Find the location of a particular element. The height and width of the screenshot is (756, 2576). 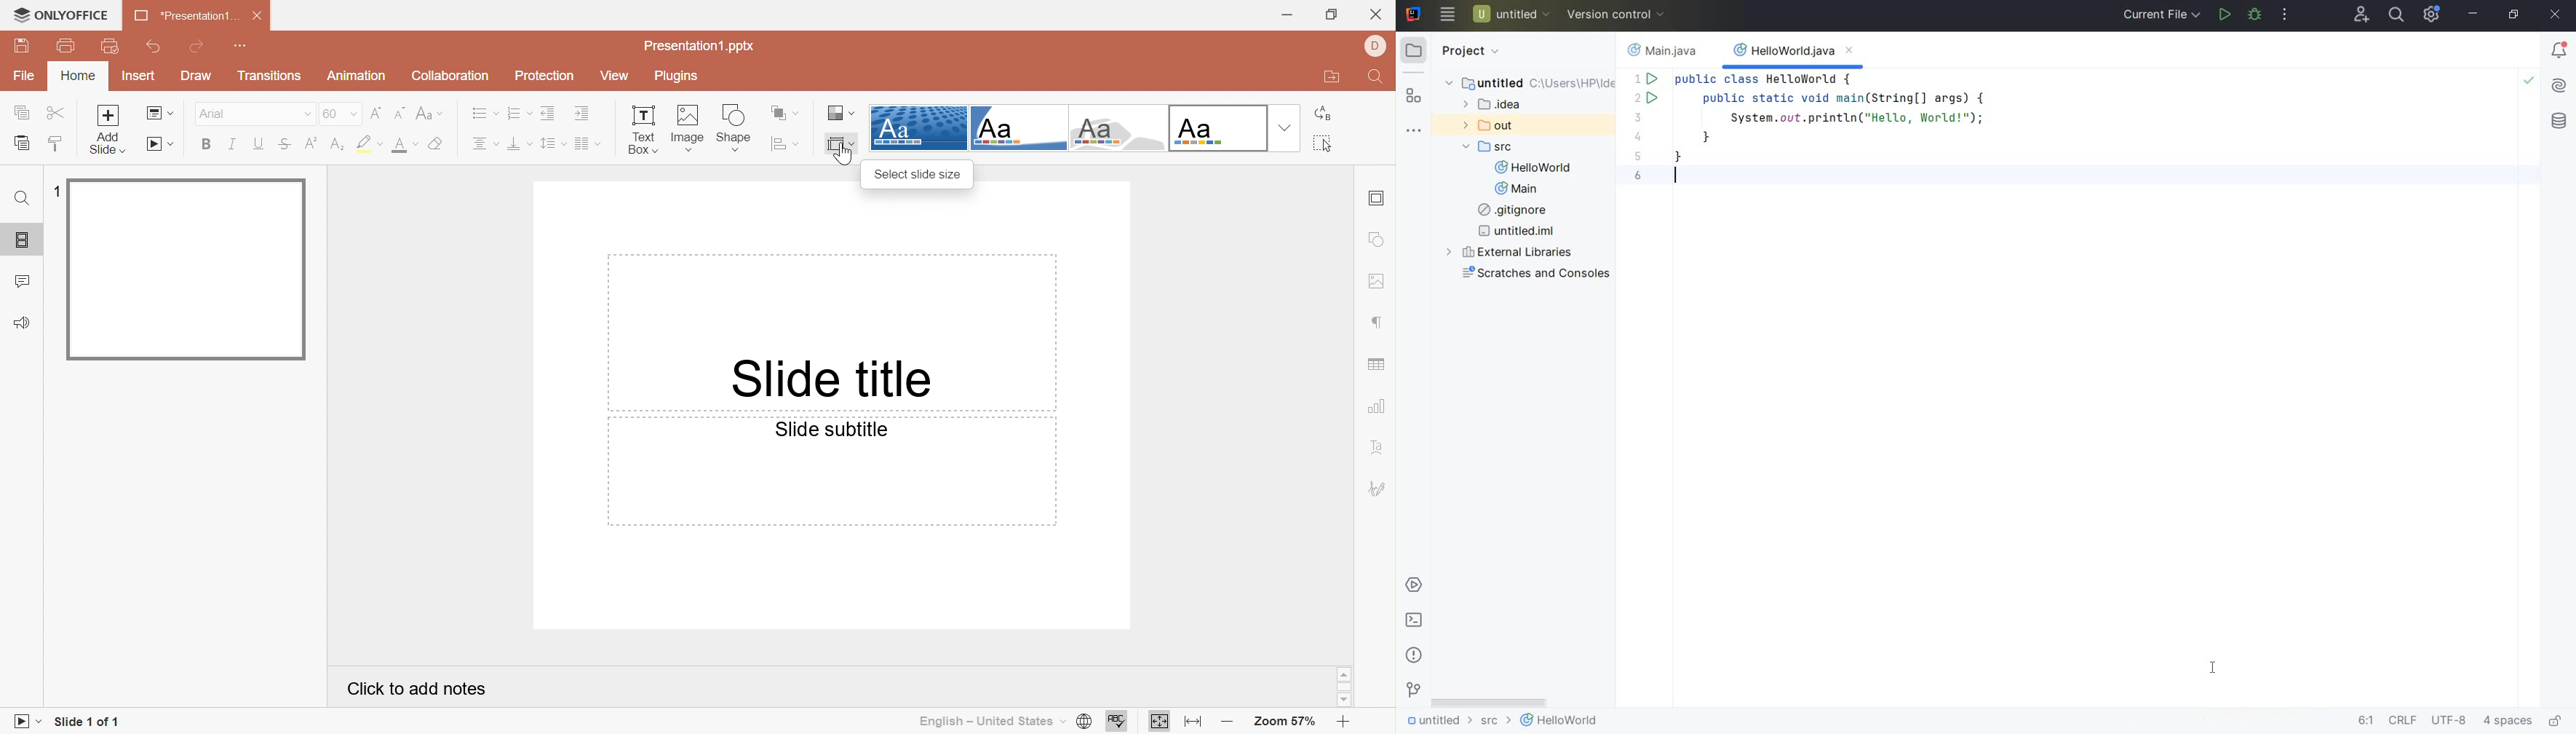

Numbering is located at coordinates (517, 112).